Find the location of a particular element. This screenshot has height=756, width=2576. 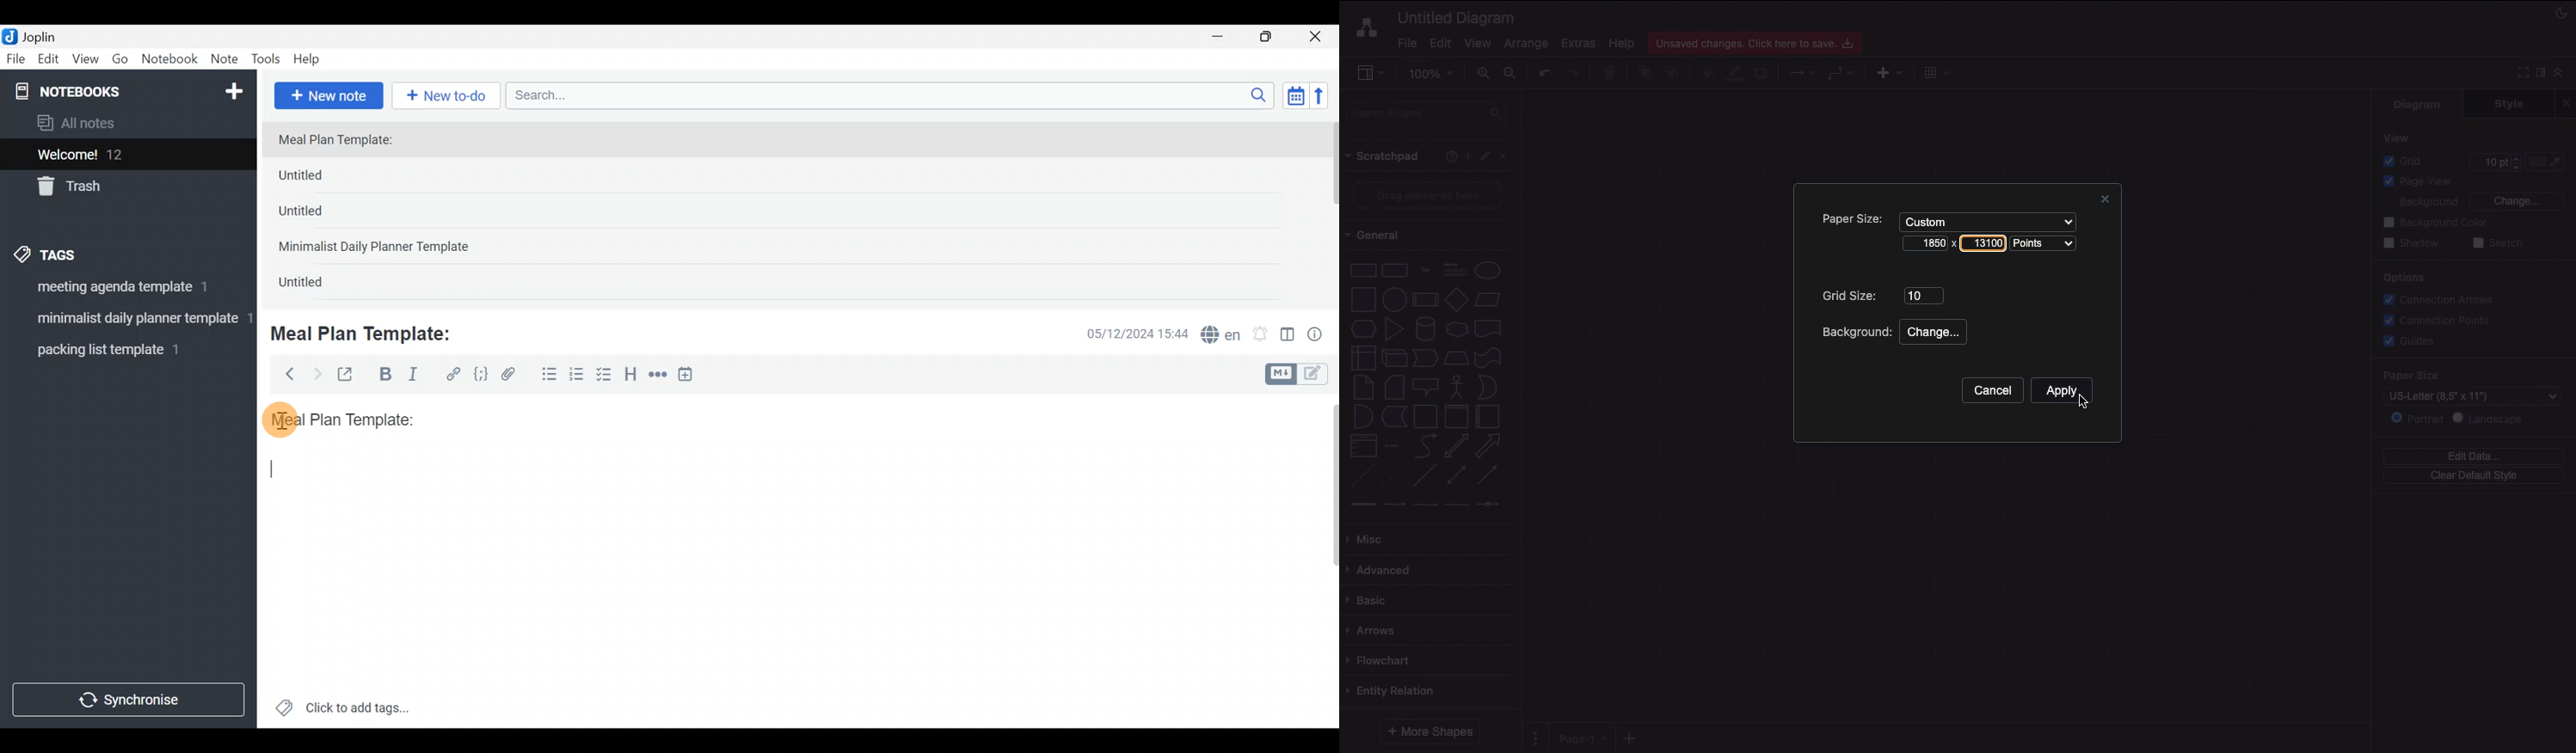

Insert time is located at coordinates (692, 376).